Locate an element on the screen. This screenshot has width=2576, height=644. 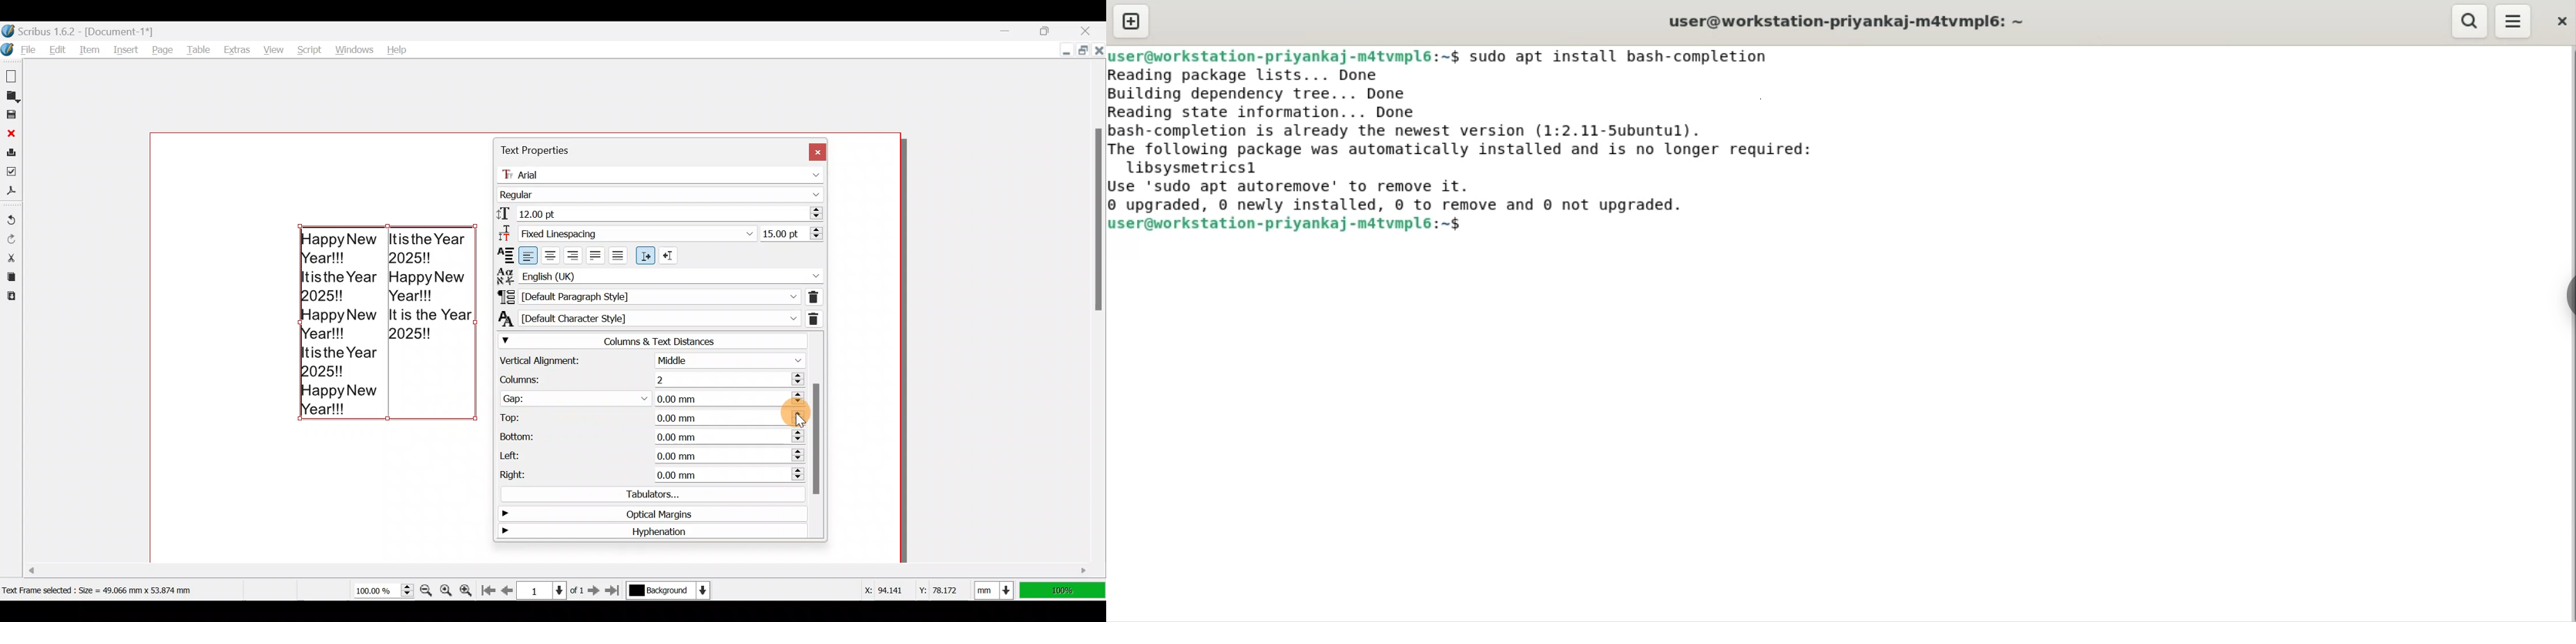
Font style is located at coordinates (663, 192).